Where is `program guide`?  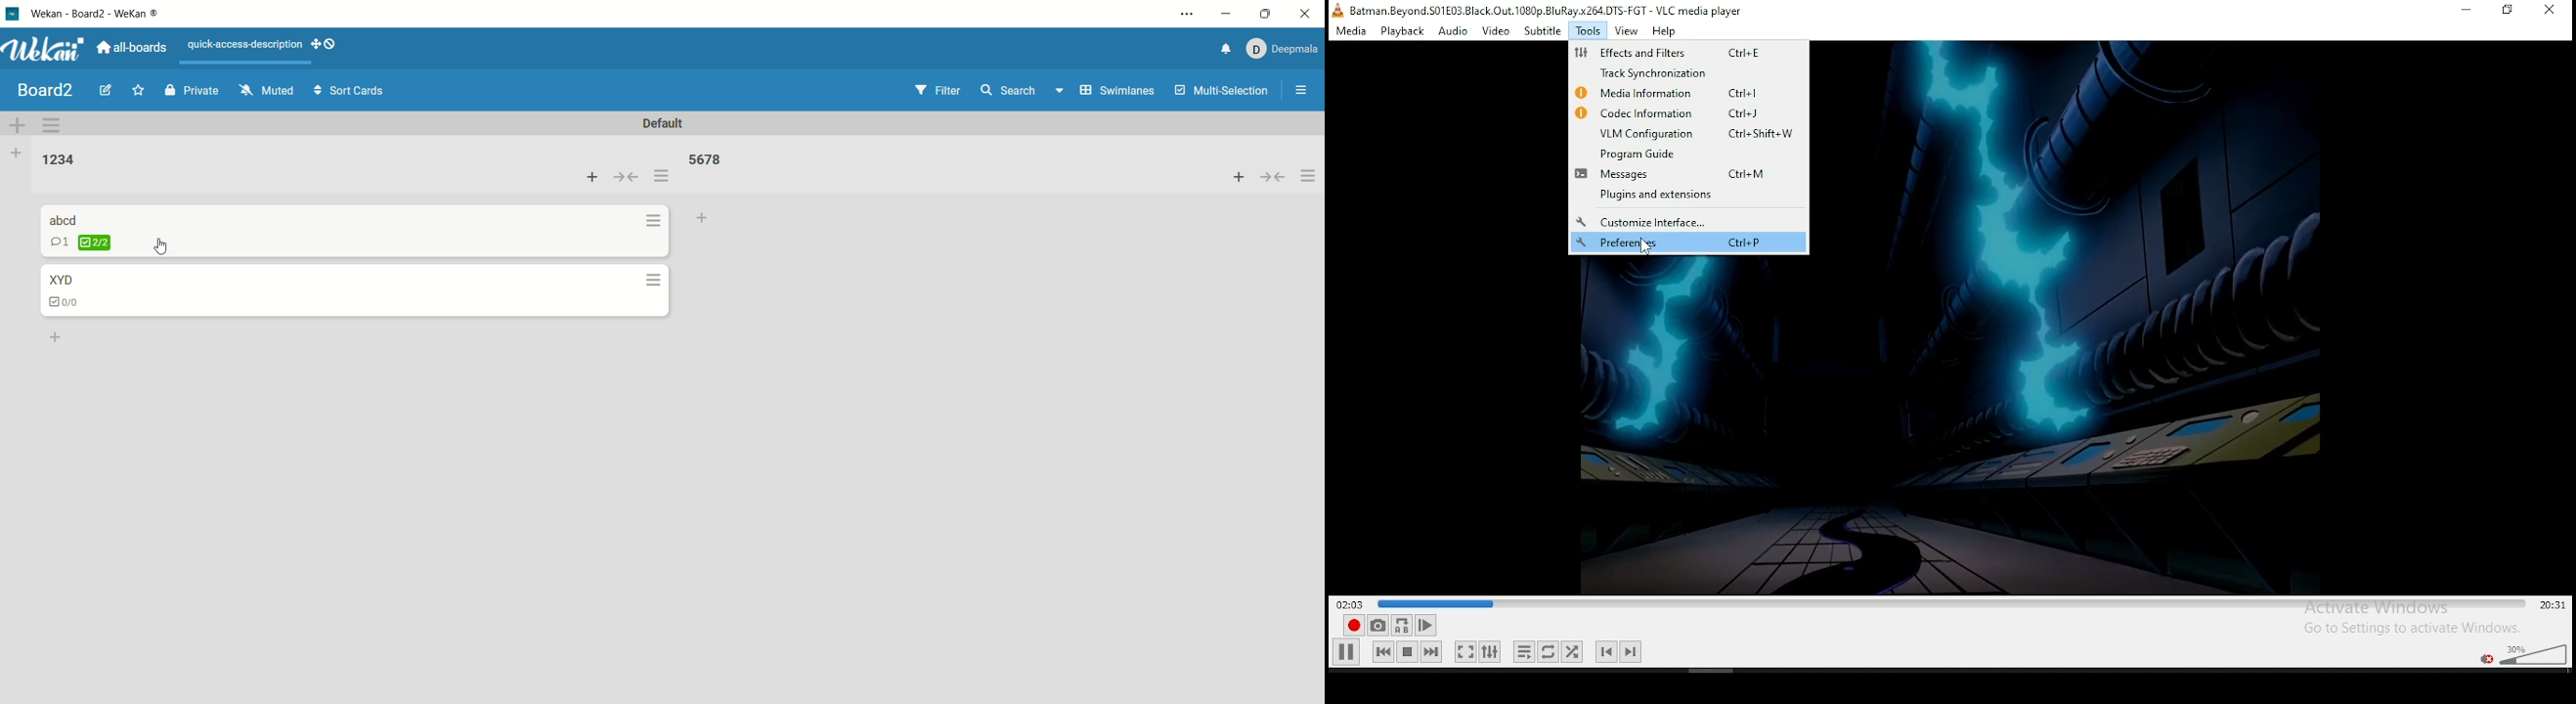 program guide is located at coordinates (1688, 154).